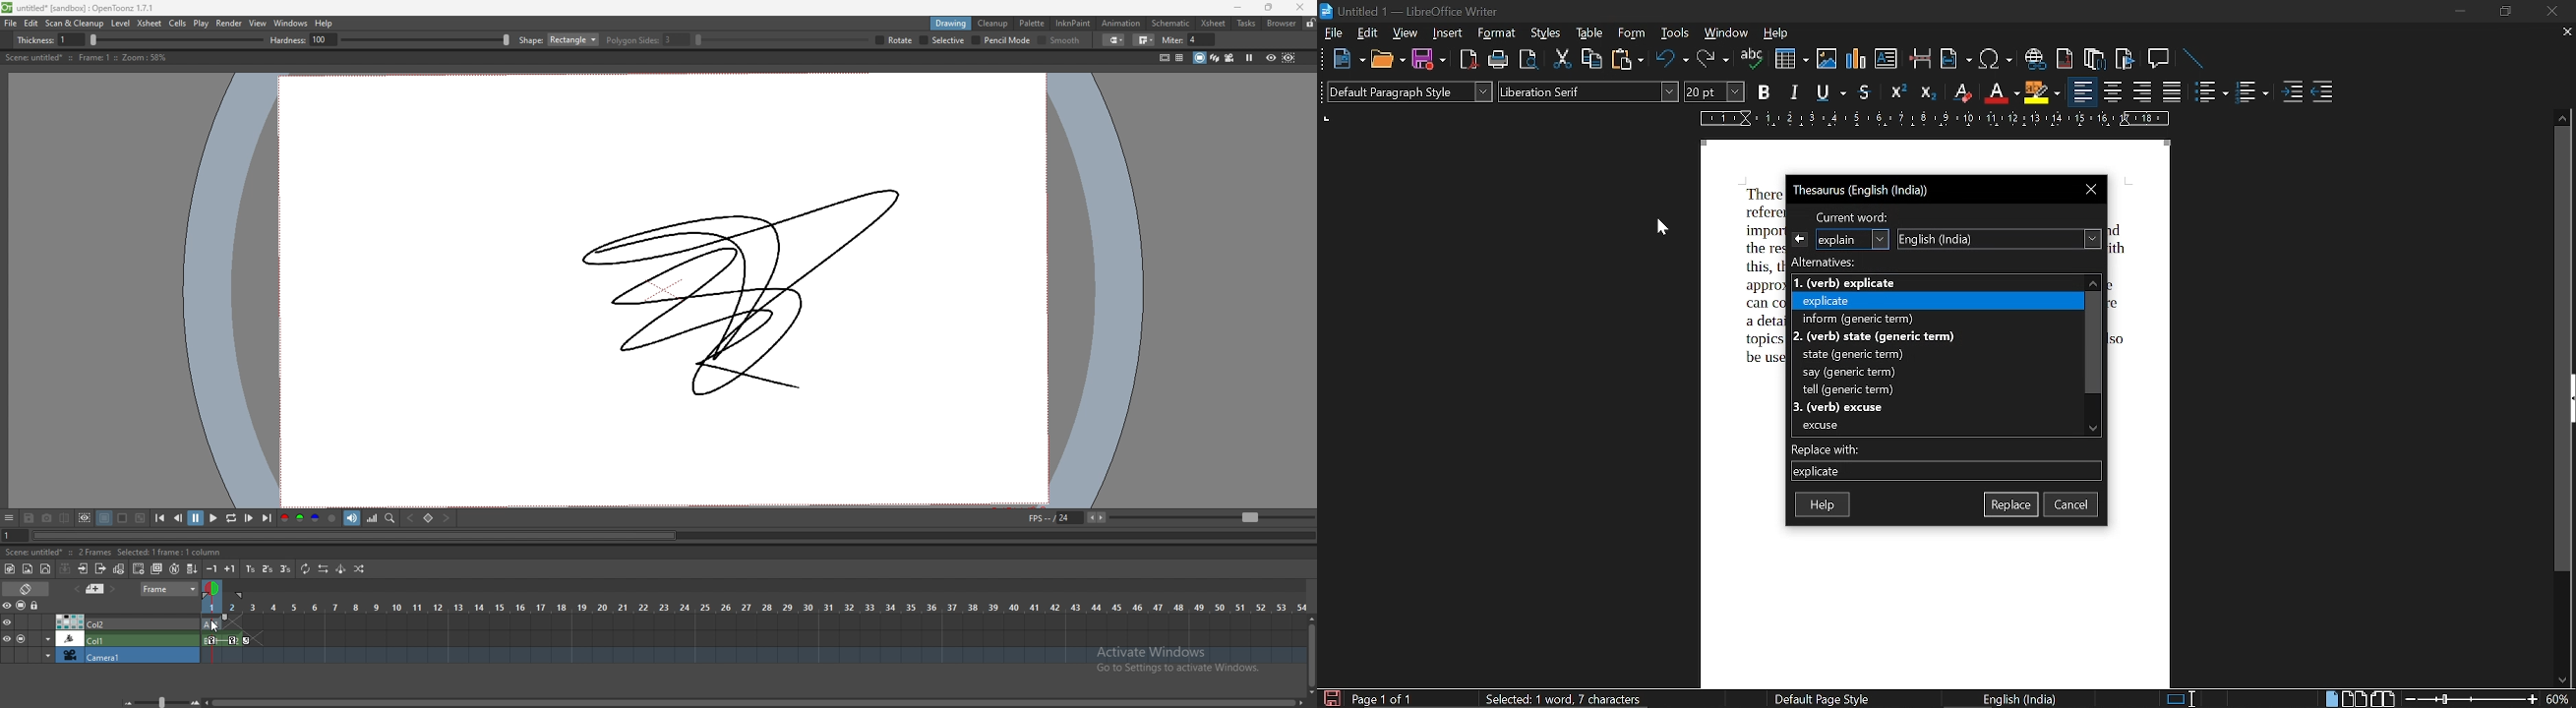 Image resolution: width=2576 pixels, height=728 pixels. I want to click on cancel, so click(2072, 505).